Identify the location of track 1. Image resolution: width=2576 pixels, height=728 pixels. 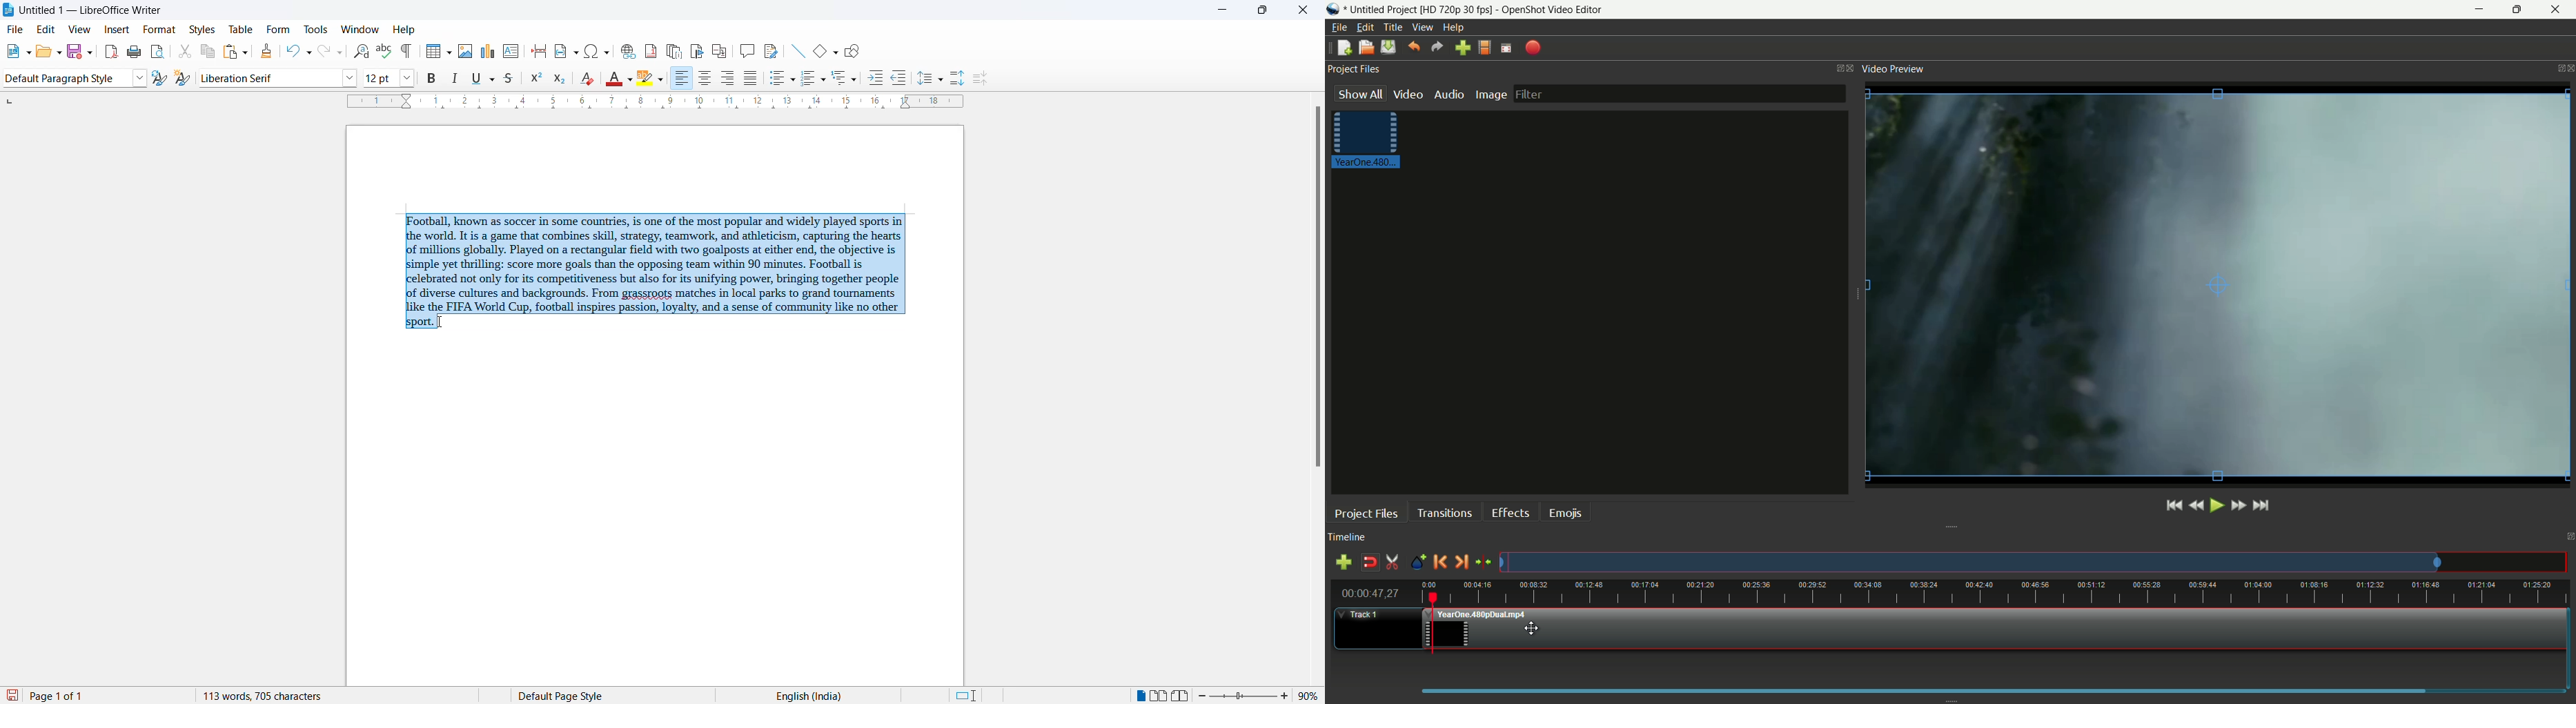
(1363, 615).